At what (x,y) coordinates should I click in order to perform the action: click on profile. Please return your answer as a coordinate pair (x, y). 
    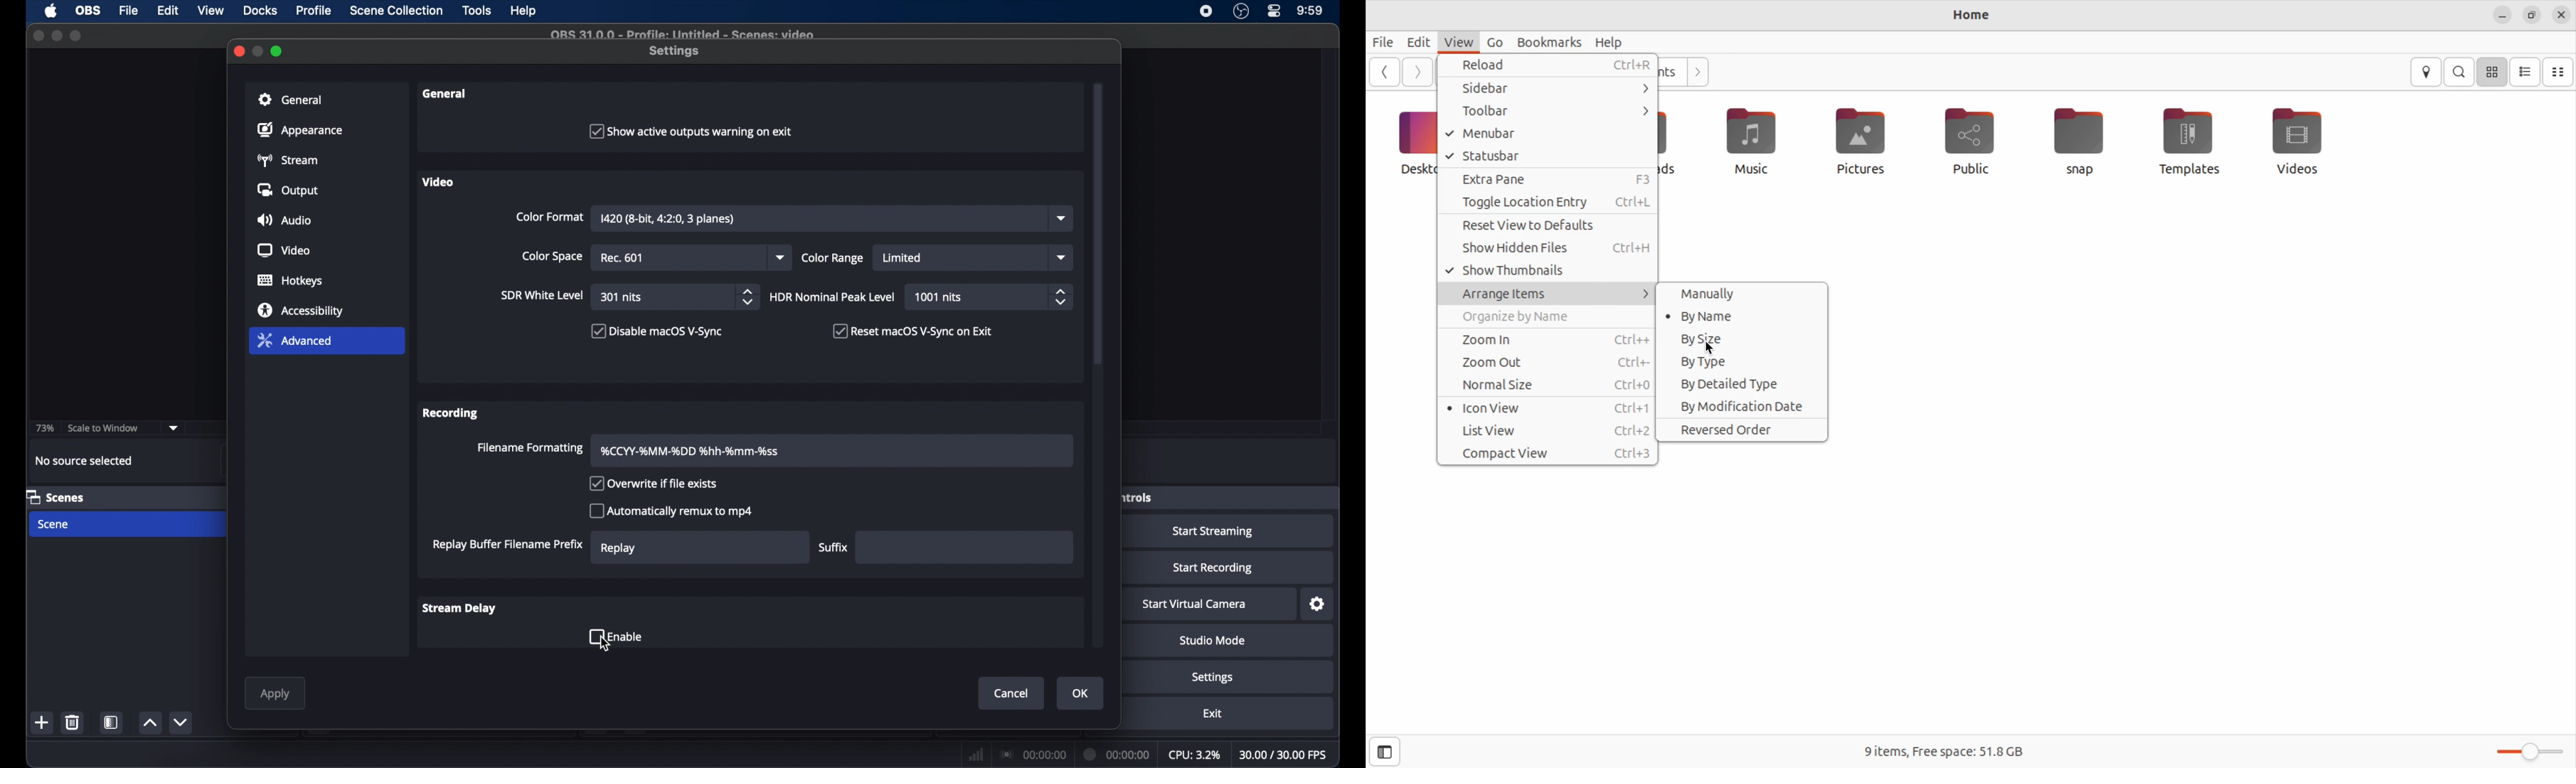
    Looking at the image, I should click on (315, 11).